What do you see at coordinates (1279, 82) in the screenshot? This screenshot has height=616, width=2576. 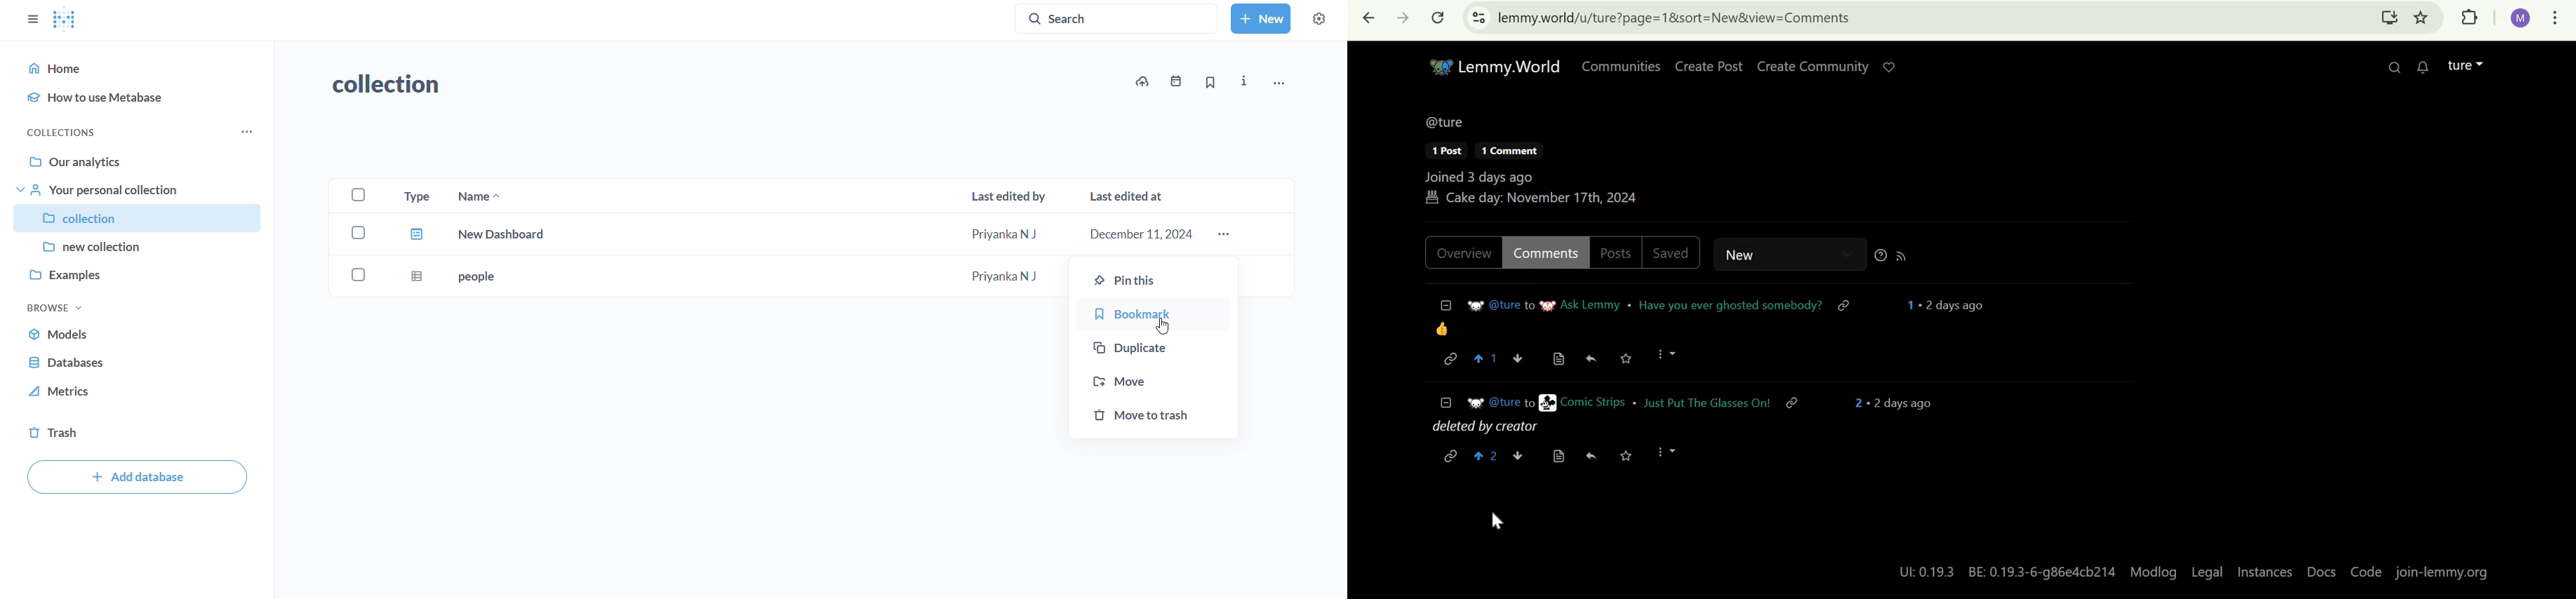 I see `move, trash, and more` at bounding box center [1279, 82].